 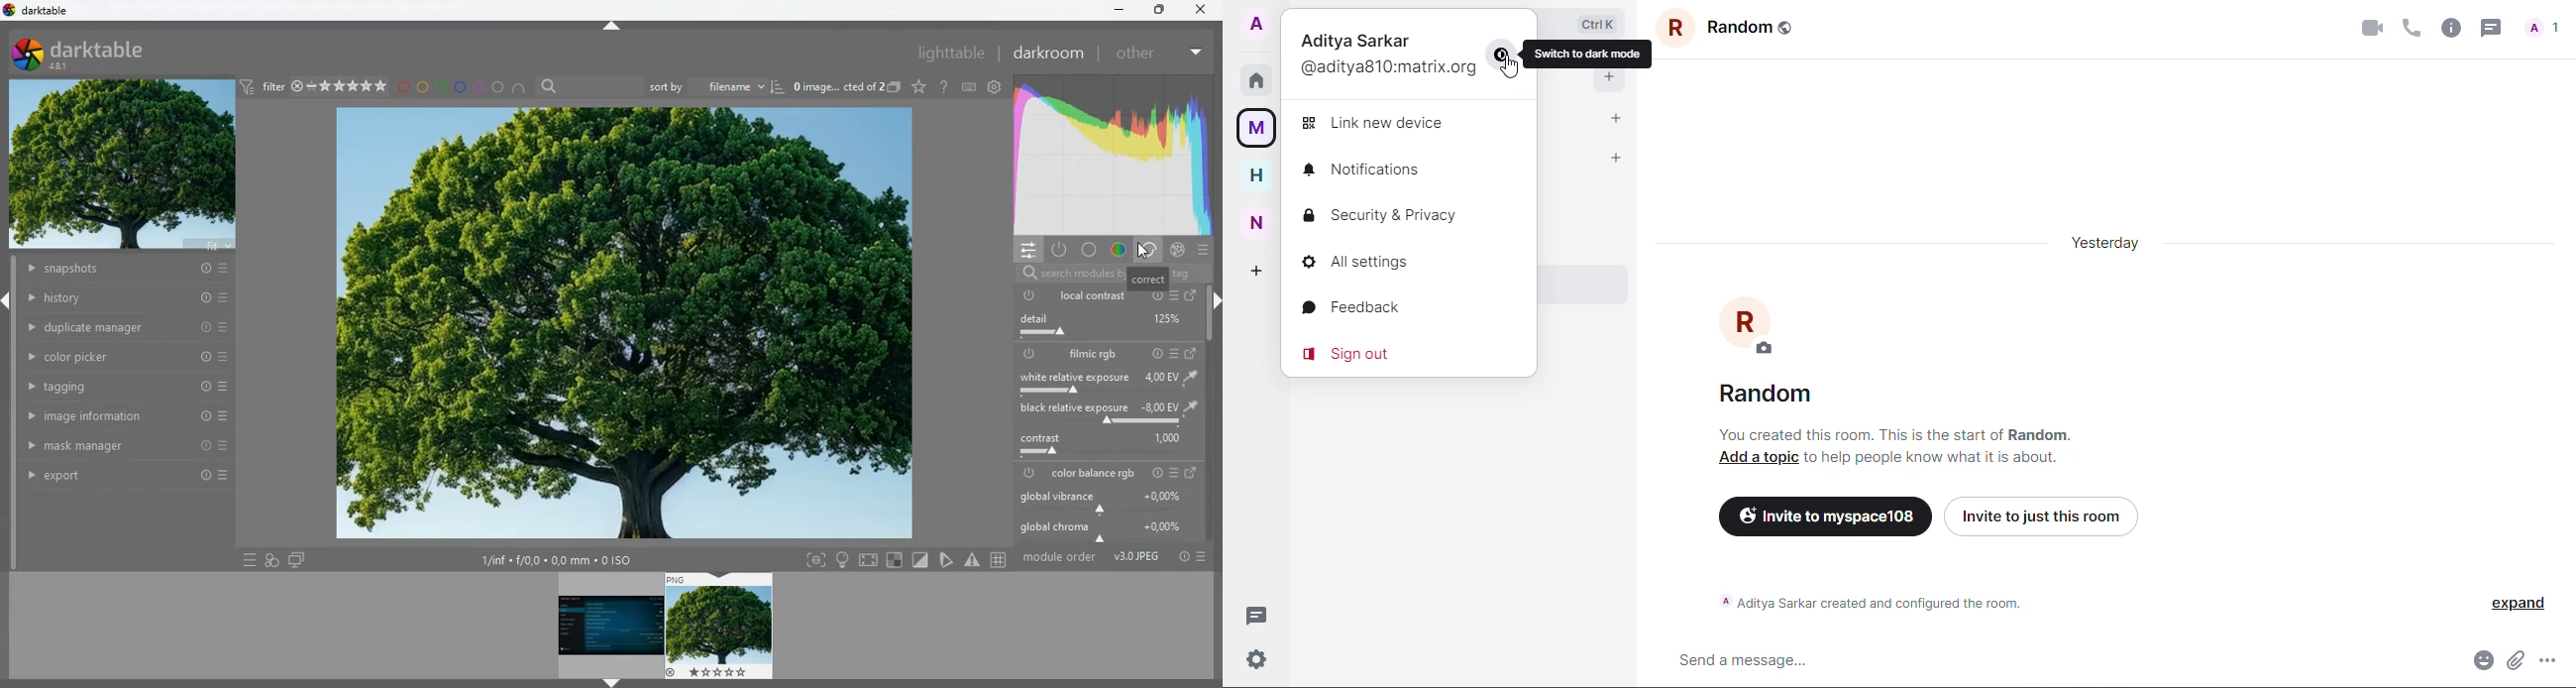 I want to click on image information, so click(x=117, y=416).